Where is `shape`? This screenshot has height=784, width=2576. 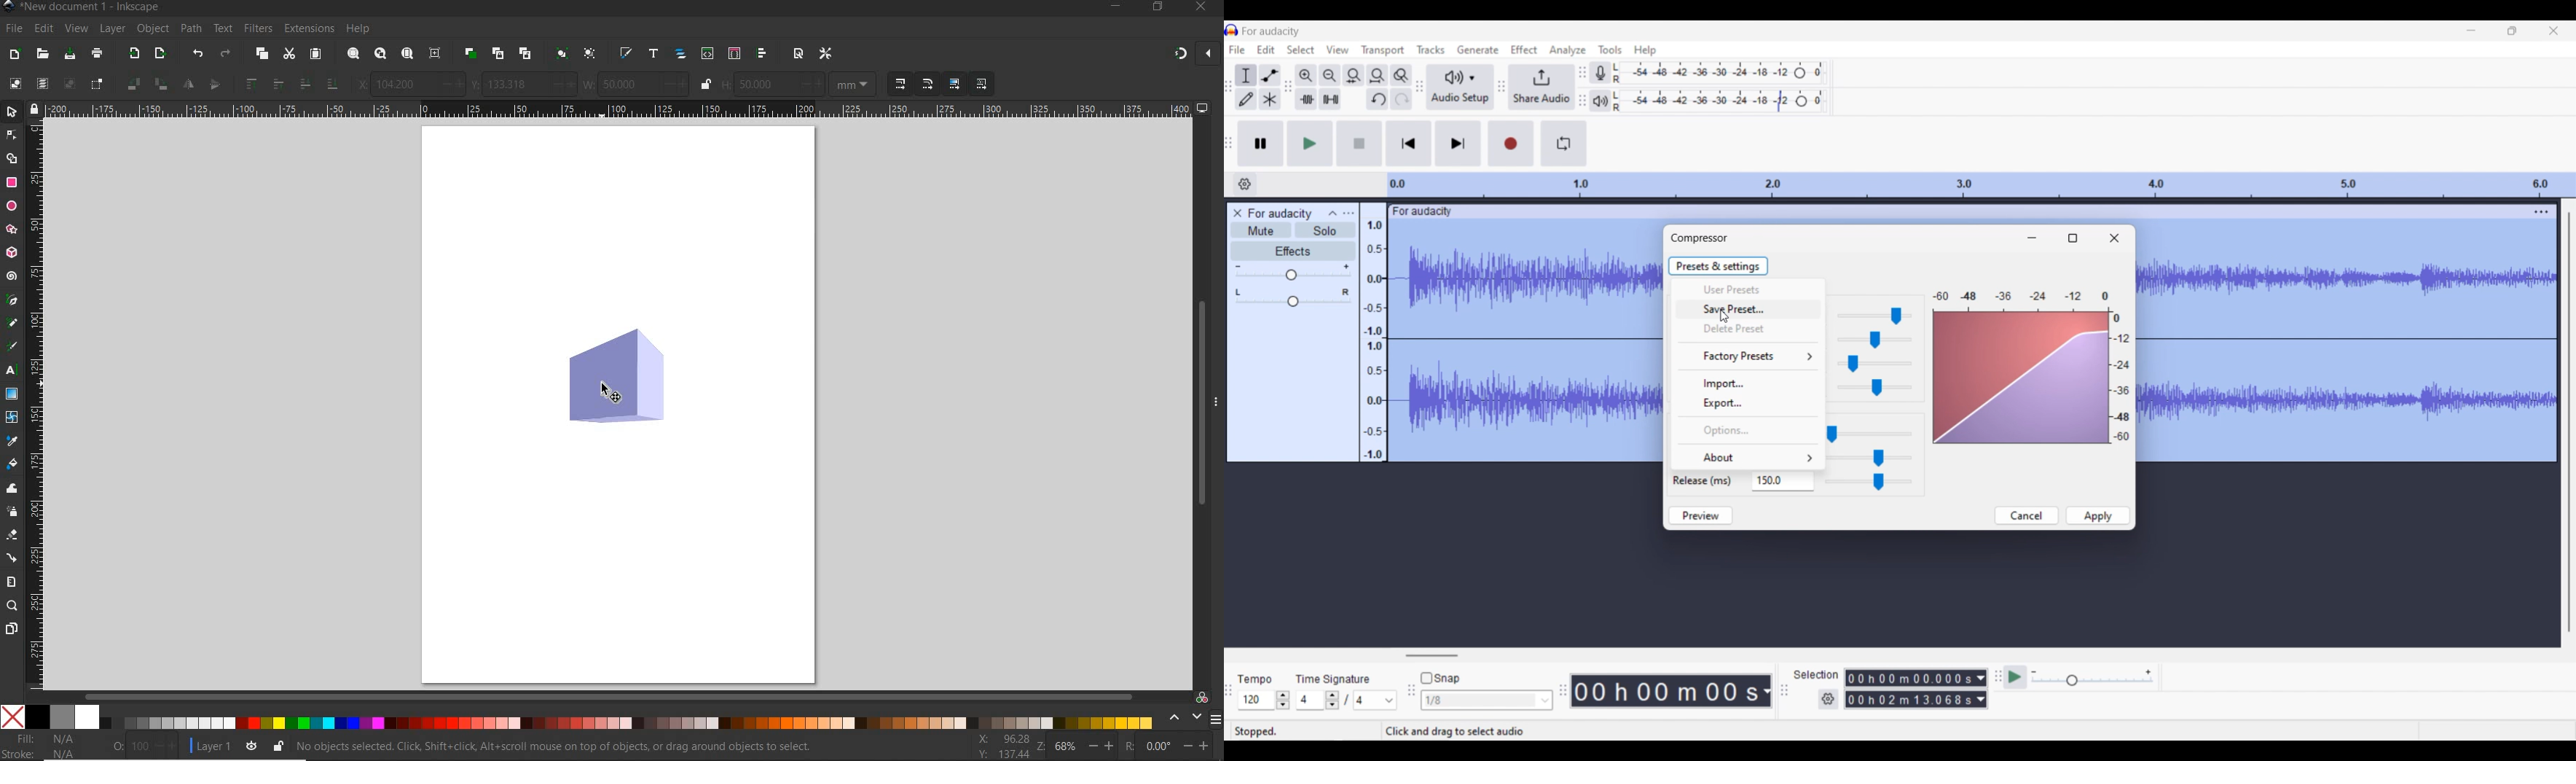
shape is located at coordinates (617, 377).